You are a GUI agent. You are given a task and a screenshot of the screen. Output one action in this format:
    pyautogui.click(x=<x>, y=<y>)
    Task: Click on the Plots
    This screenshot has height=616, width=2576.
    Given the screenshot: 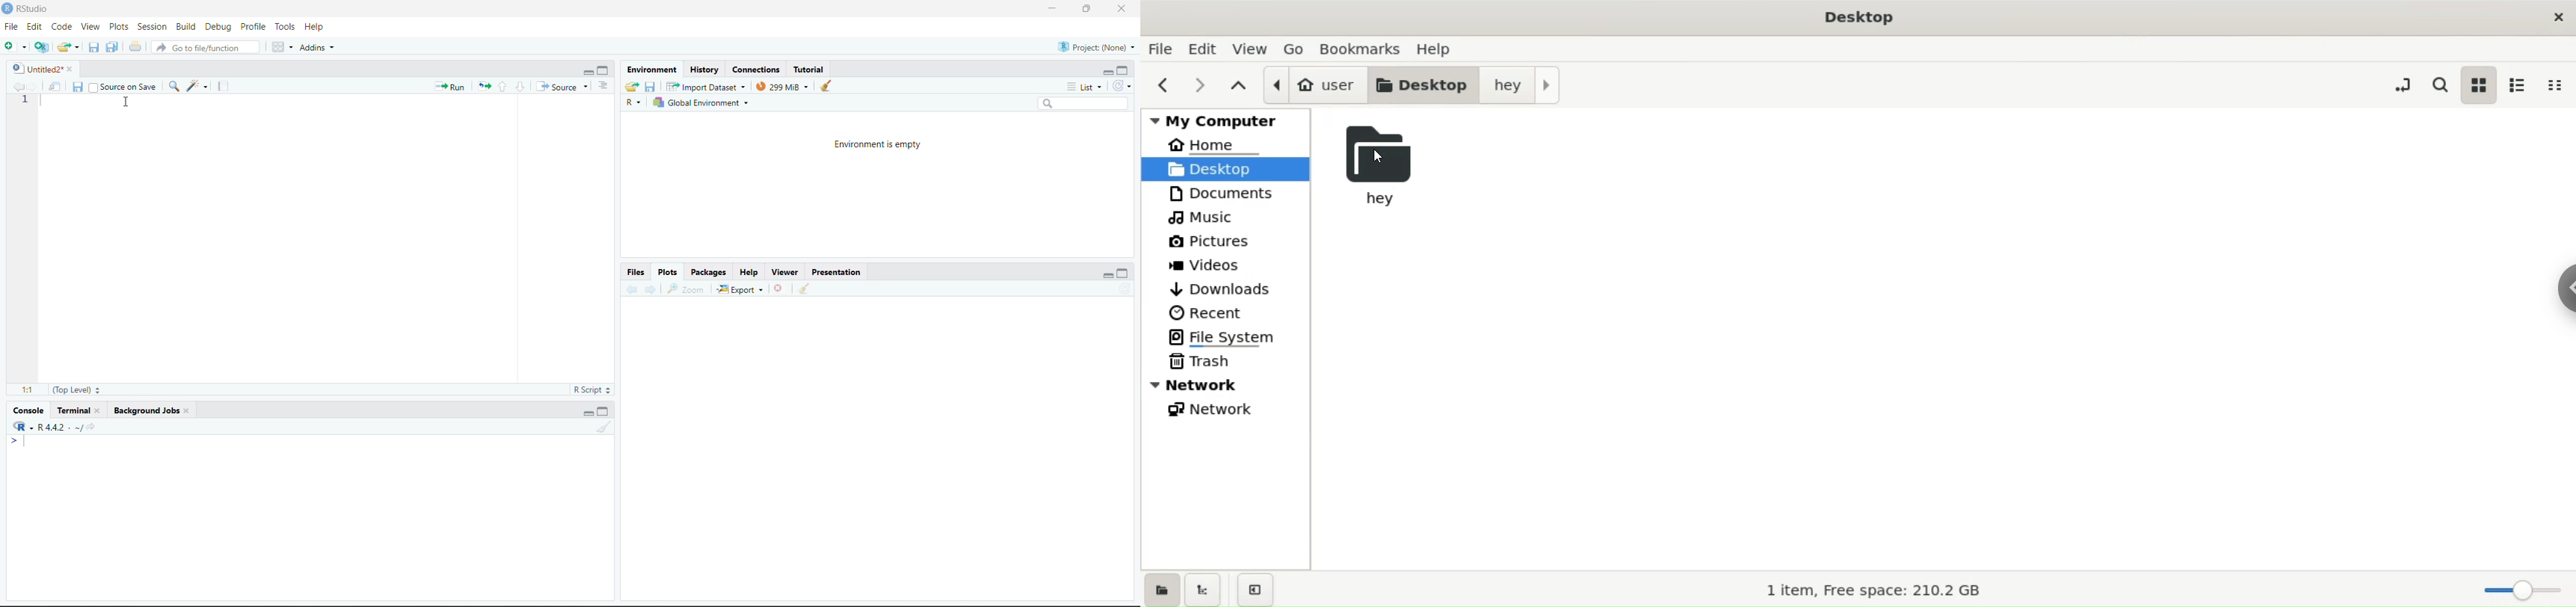 What is the action you would take?
    pyautogui.click(x=670, y=271)
    